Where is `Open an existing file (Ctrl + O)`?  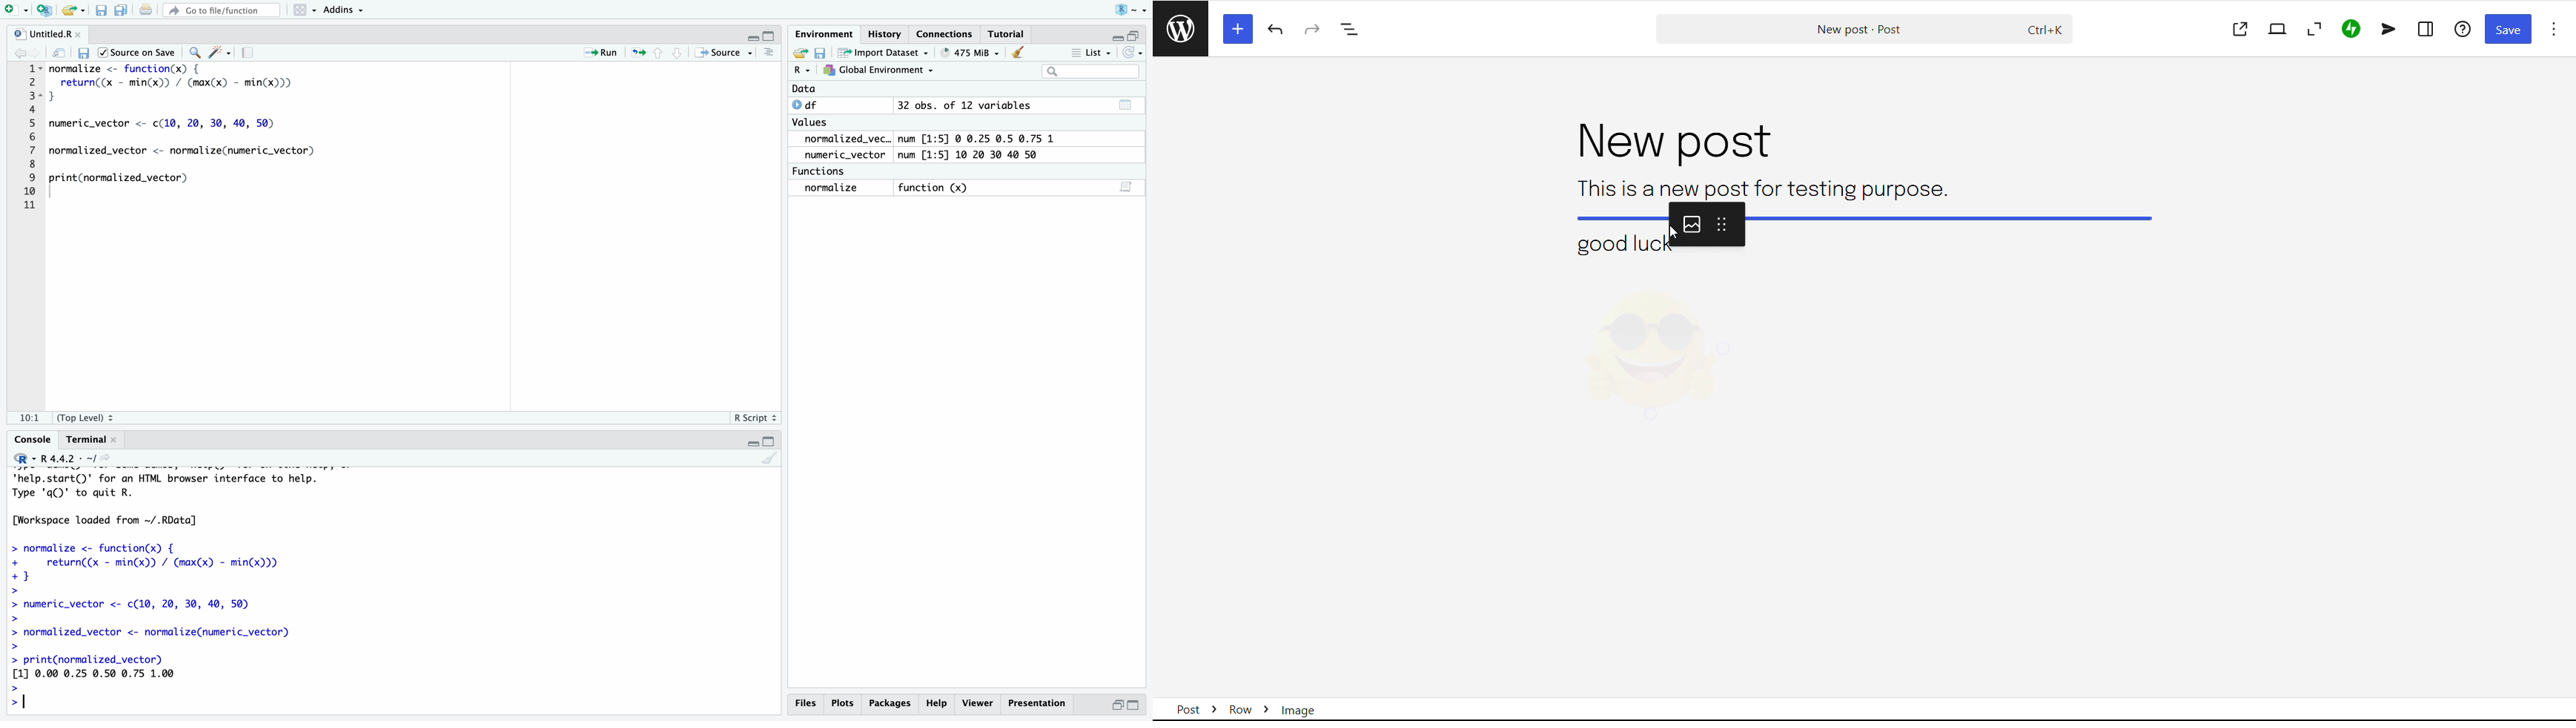
Open an existing file (Ctrl + O) is located at coordinates (73, 11).